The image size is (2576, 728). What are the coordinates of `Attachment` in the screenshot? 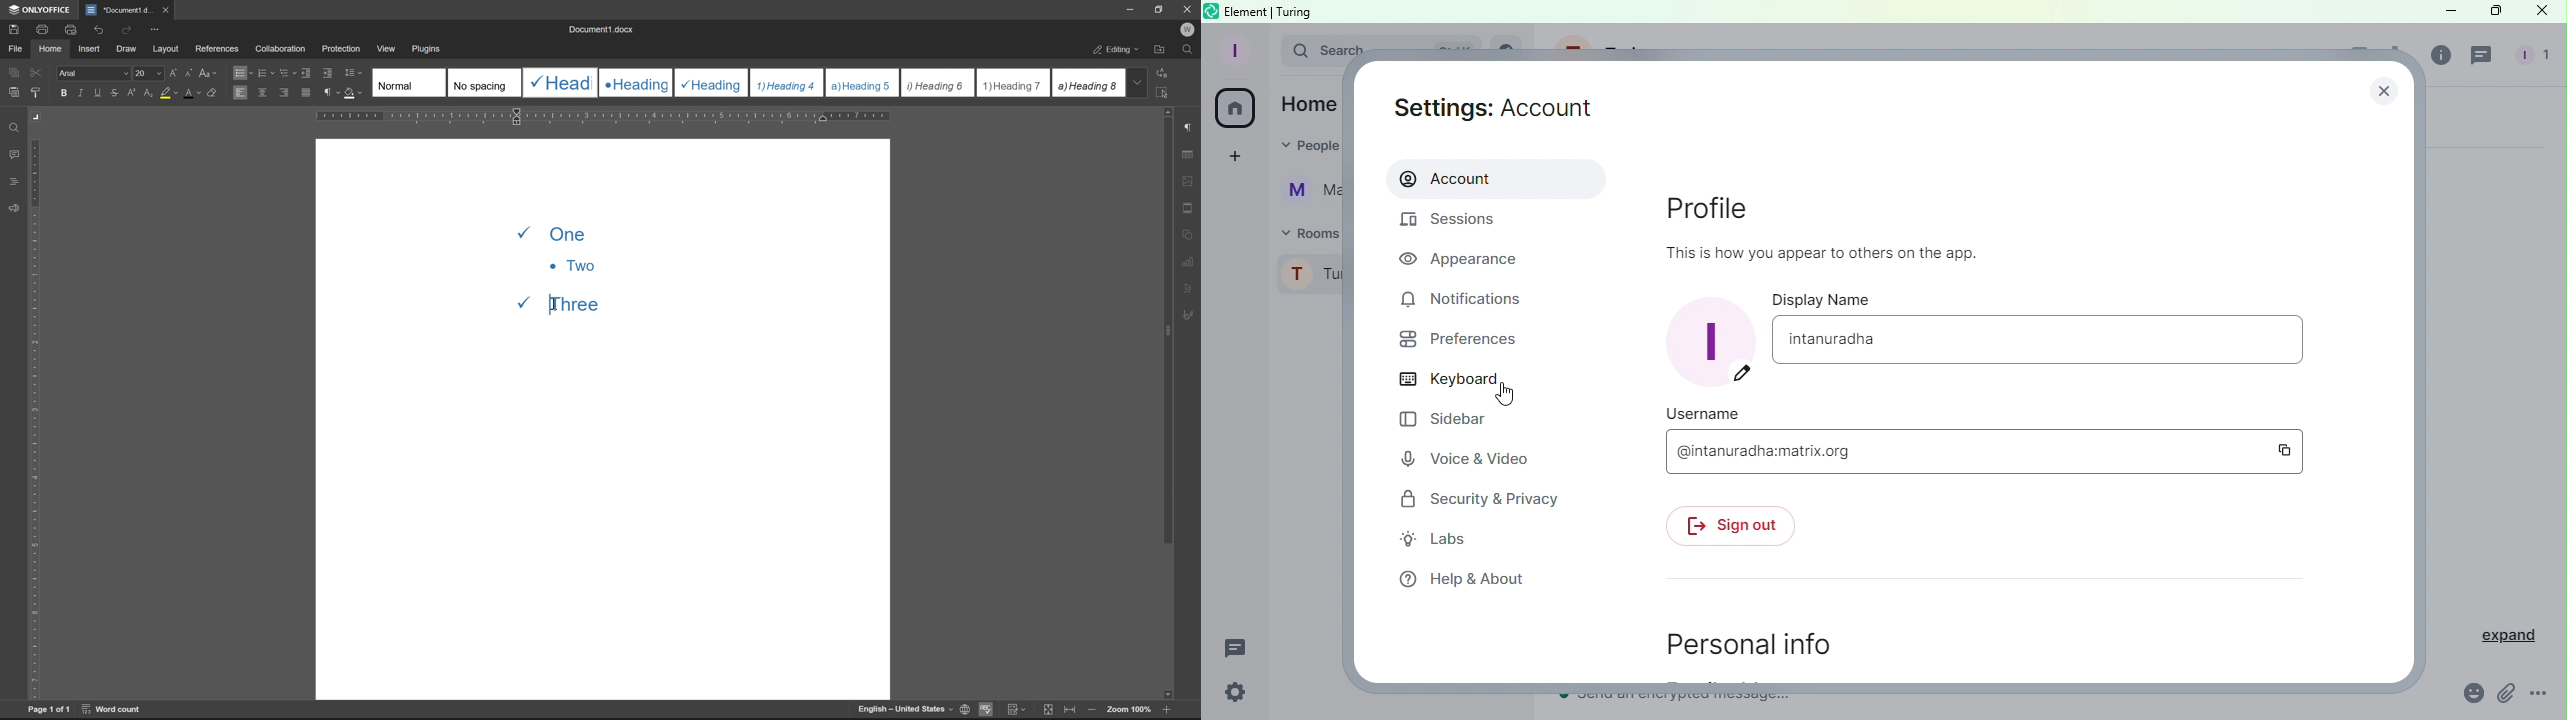 It's located at (2506, 697).